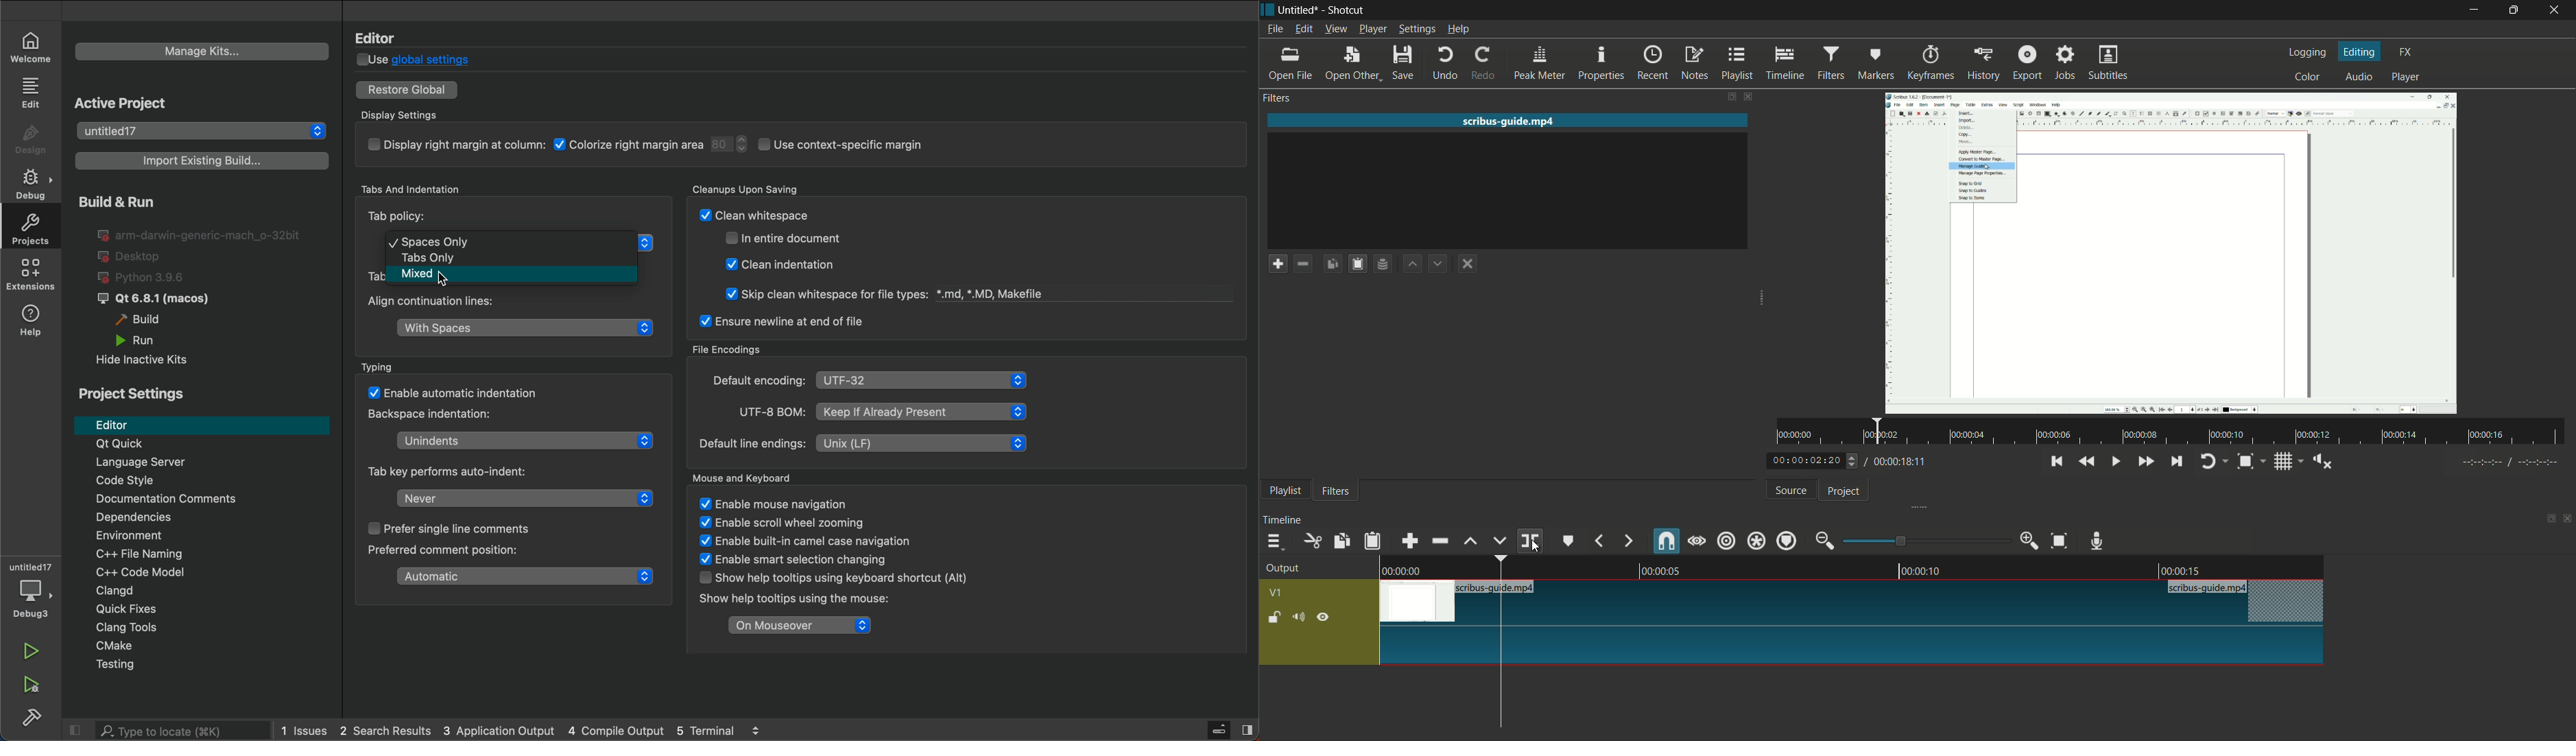  Describe the element at coordinates (1983, 64) in the screenshot. I see `history` at that location.